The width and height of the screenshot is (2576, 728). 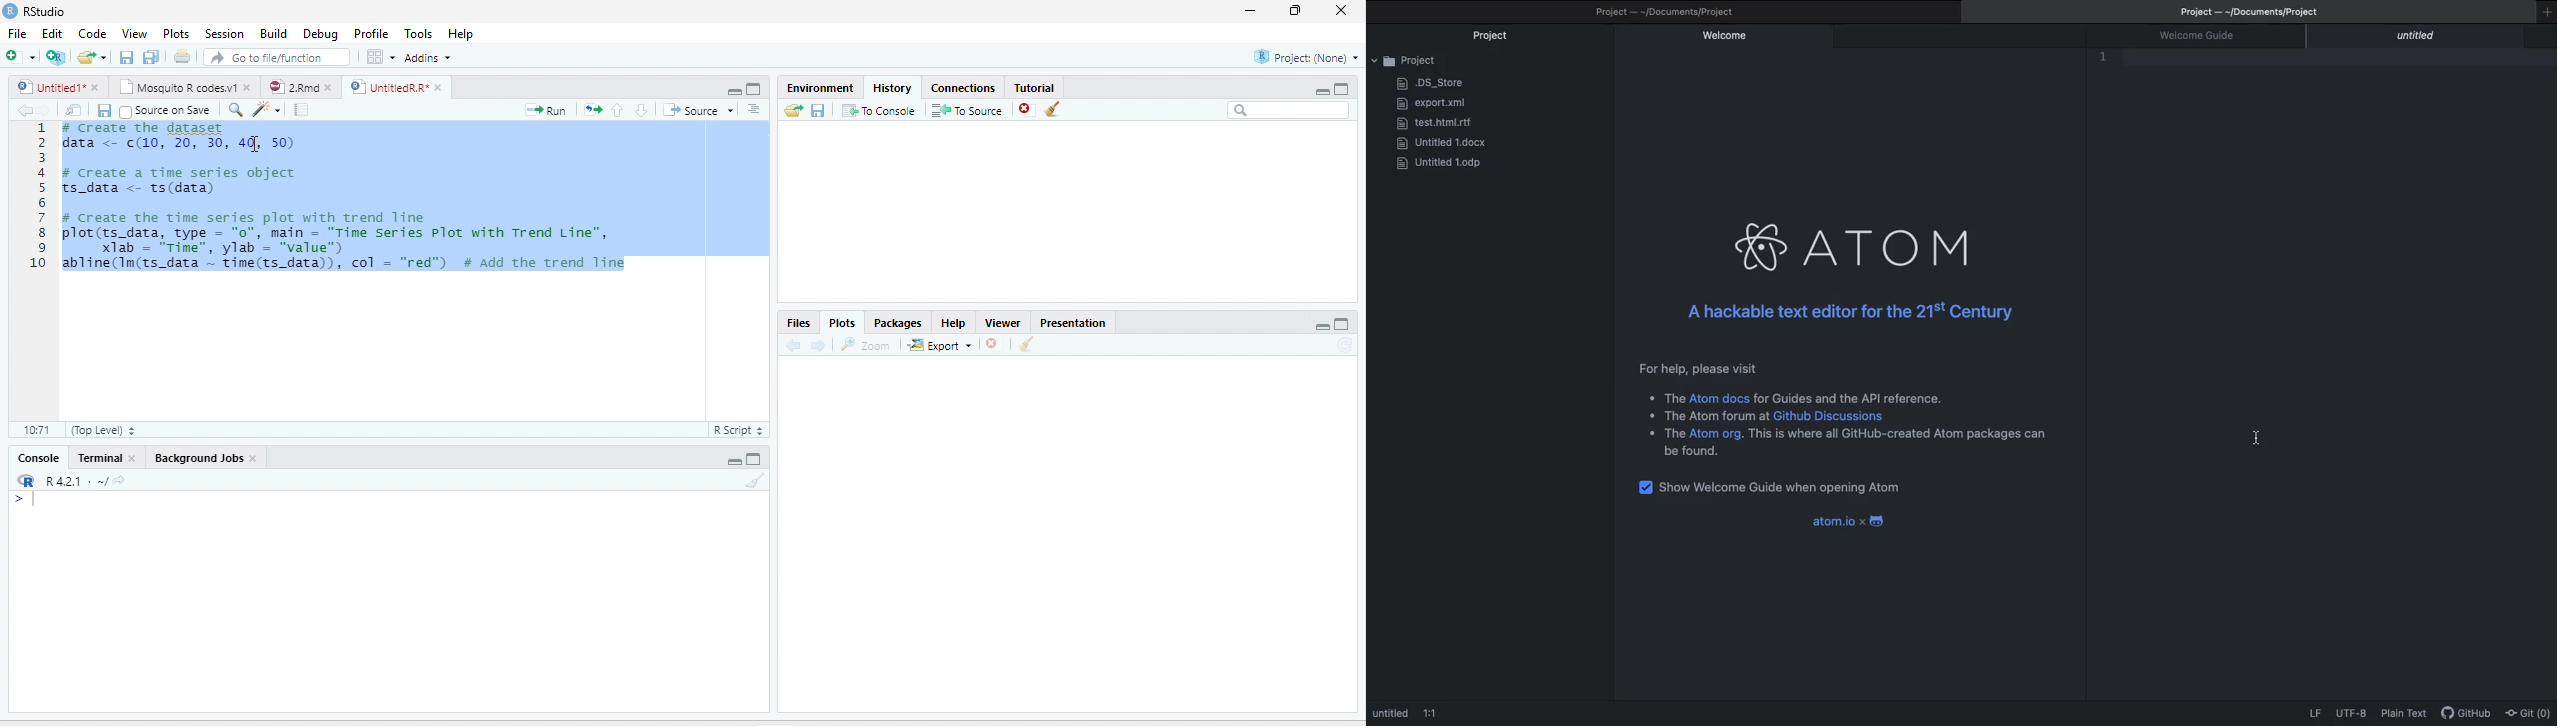 What do you see at coordinates (197, 458) in the screenshot?
I see `Background Jobs` at bounding box center [197, 458].